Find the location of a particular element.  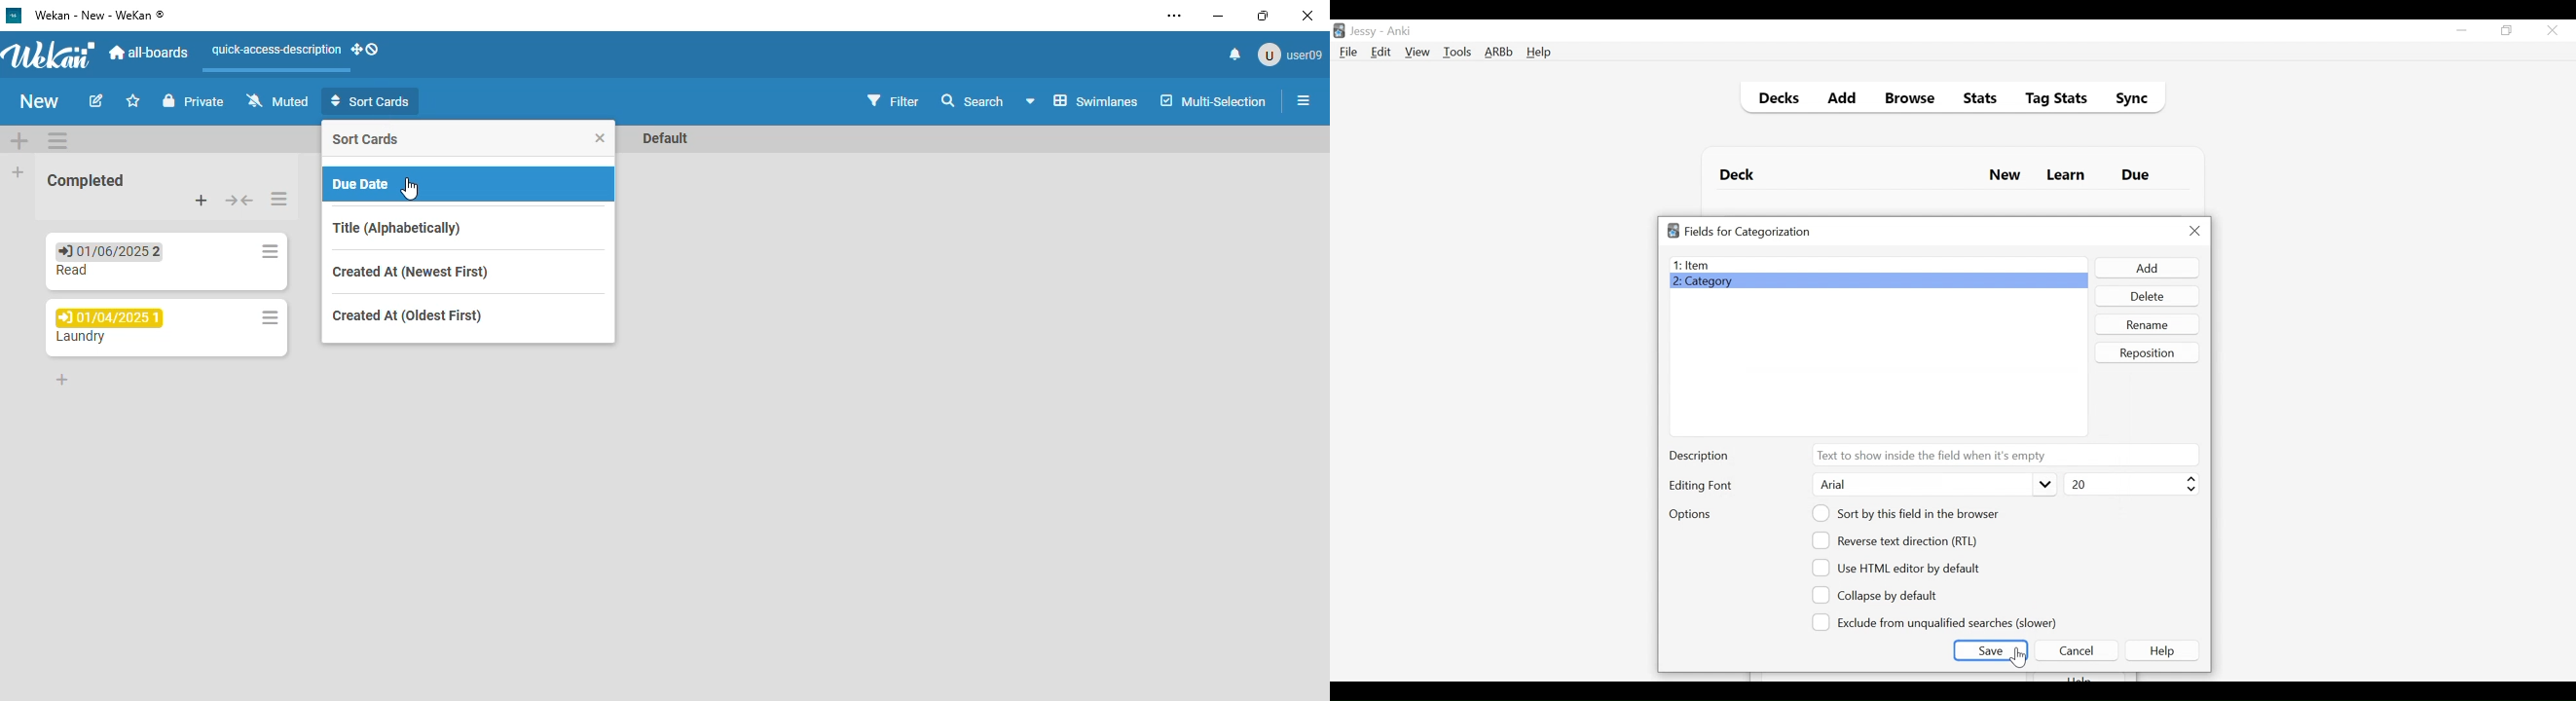

Sybc is located at coordinates (2127, 100).